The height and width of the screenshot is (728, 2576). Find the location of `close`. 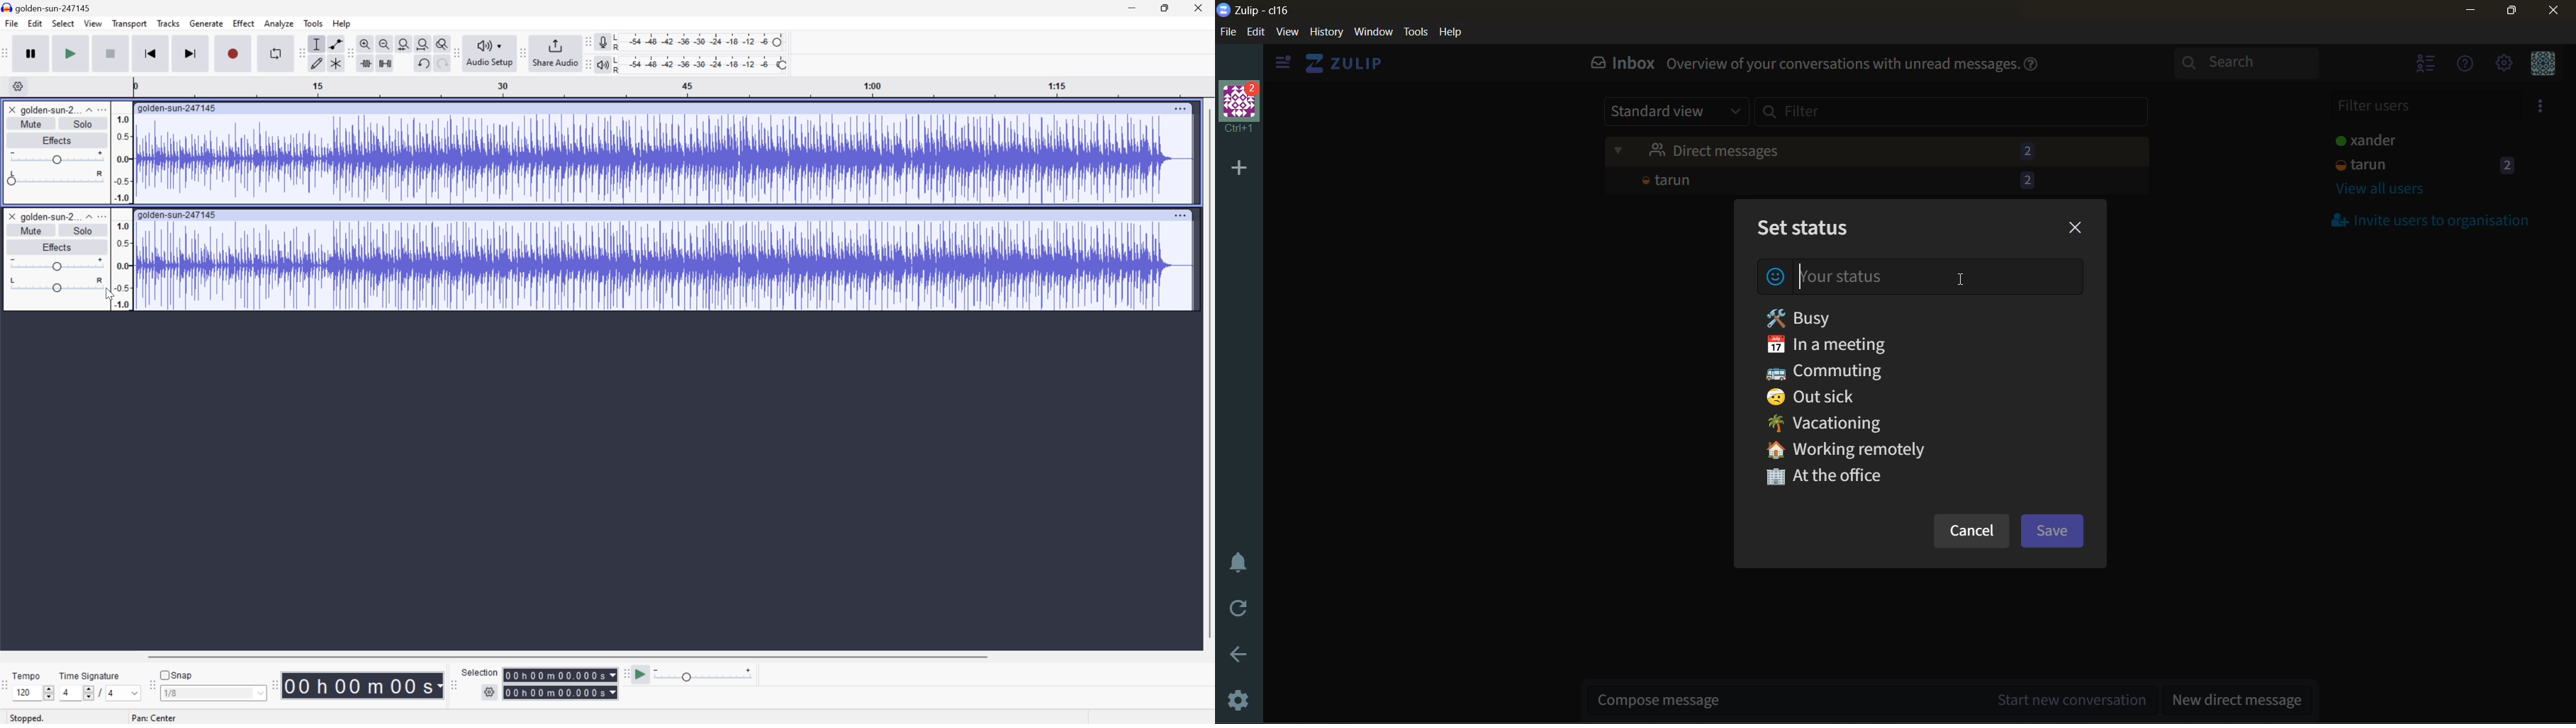

close is located at coordinates (2555, 13).